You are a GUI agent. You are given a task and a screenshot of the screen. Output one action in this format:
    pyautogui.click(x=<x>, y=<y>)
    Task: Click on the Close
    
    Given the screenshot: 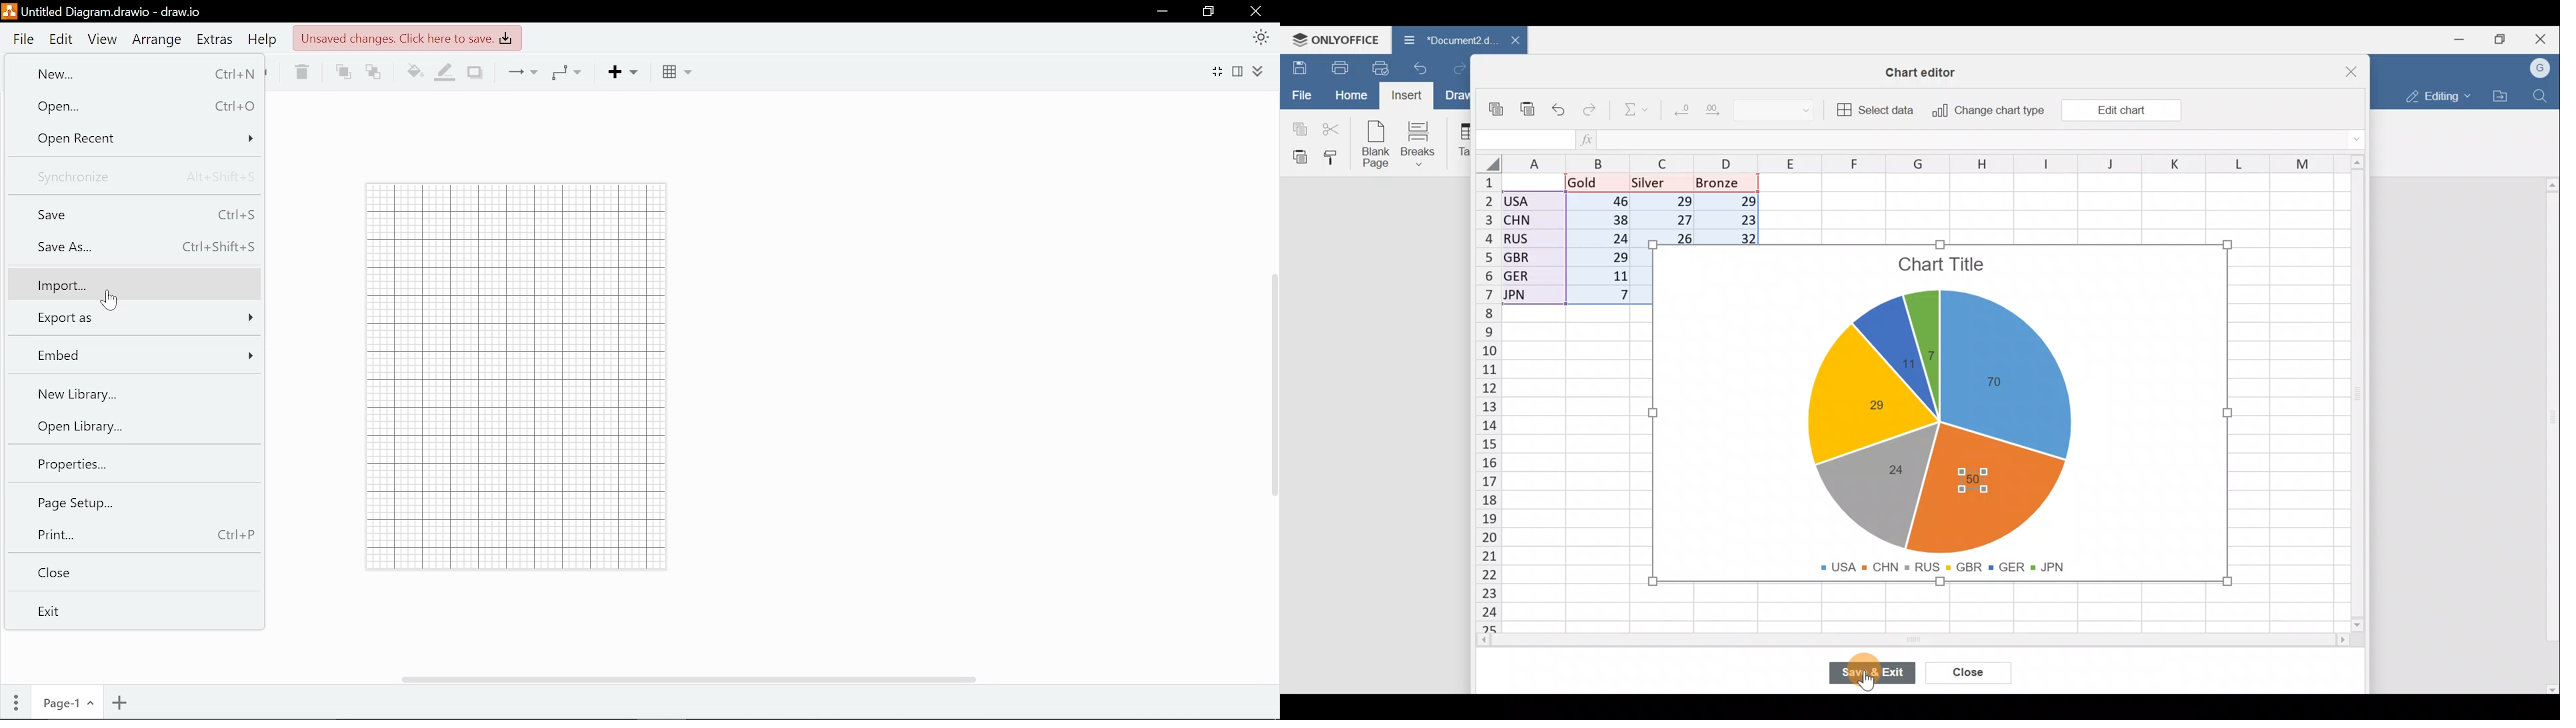 What is the action you would take?
    pyautogui.click(x=2544, y=38)
    